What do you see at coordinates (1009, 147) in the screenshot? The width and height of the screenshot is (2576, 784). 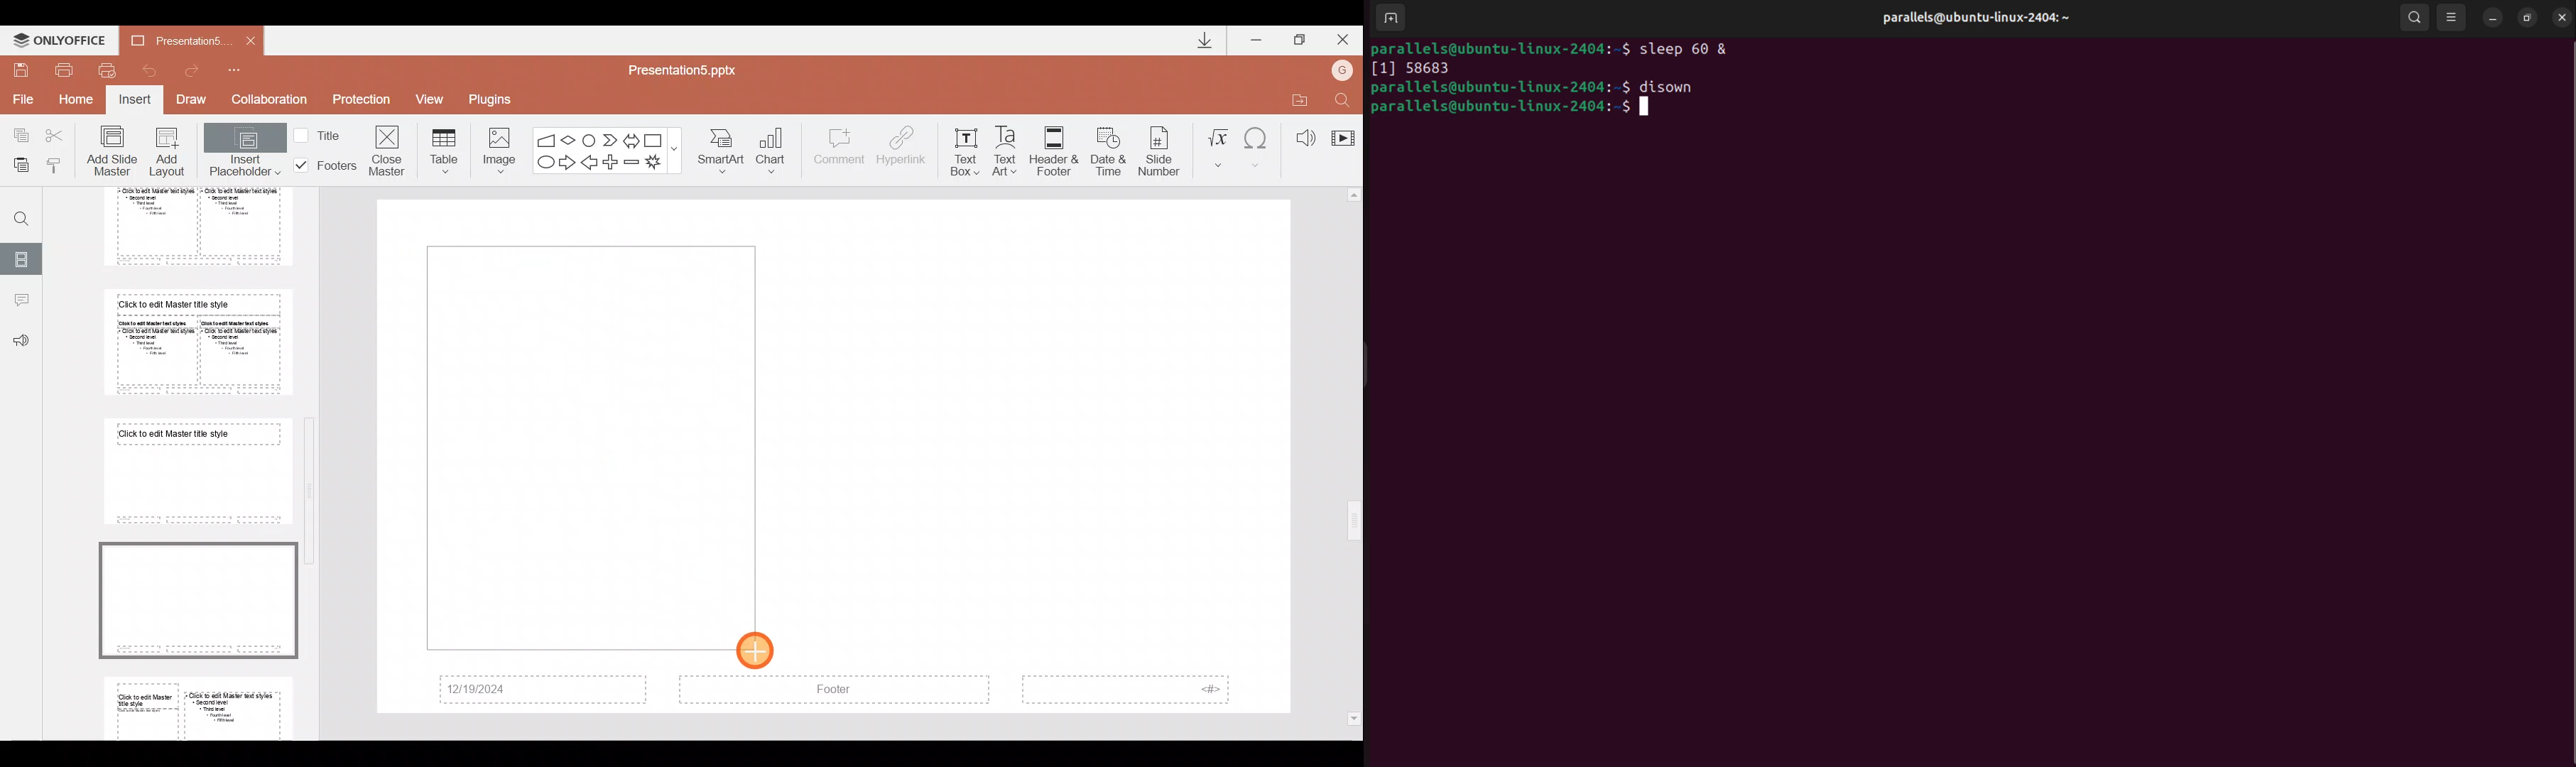 I see `Text Art` at bounding box center [1009, 147].